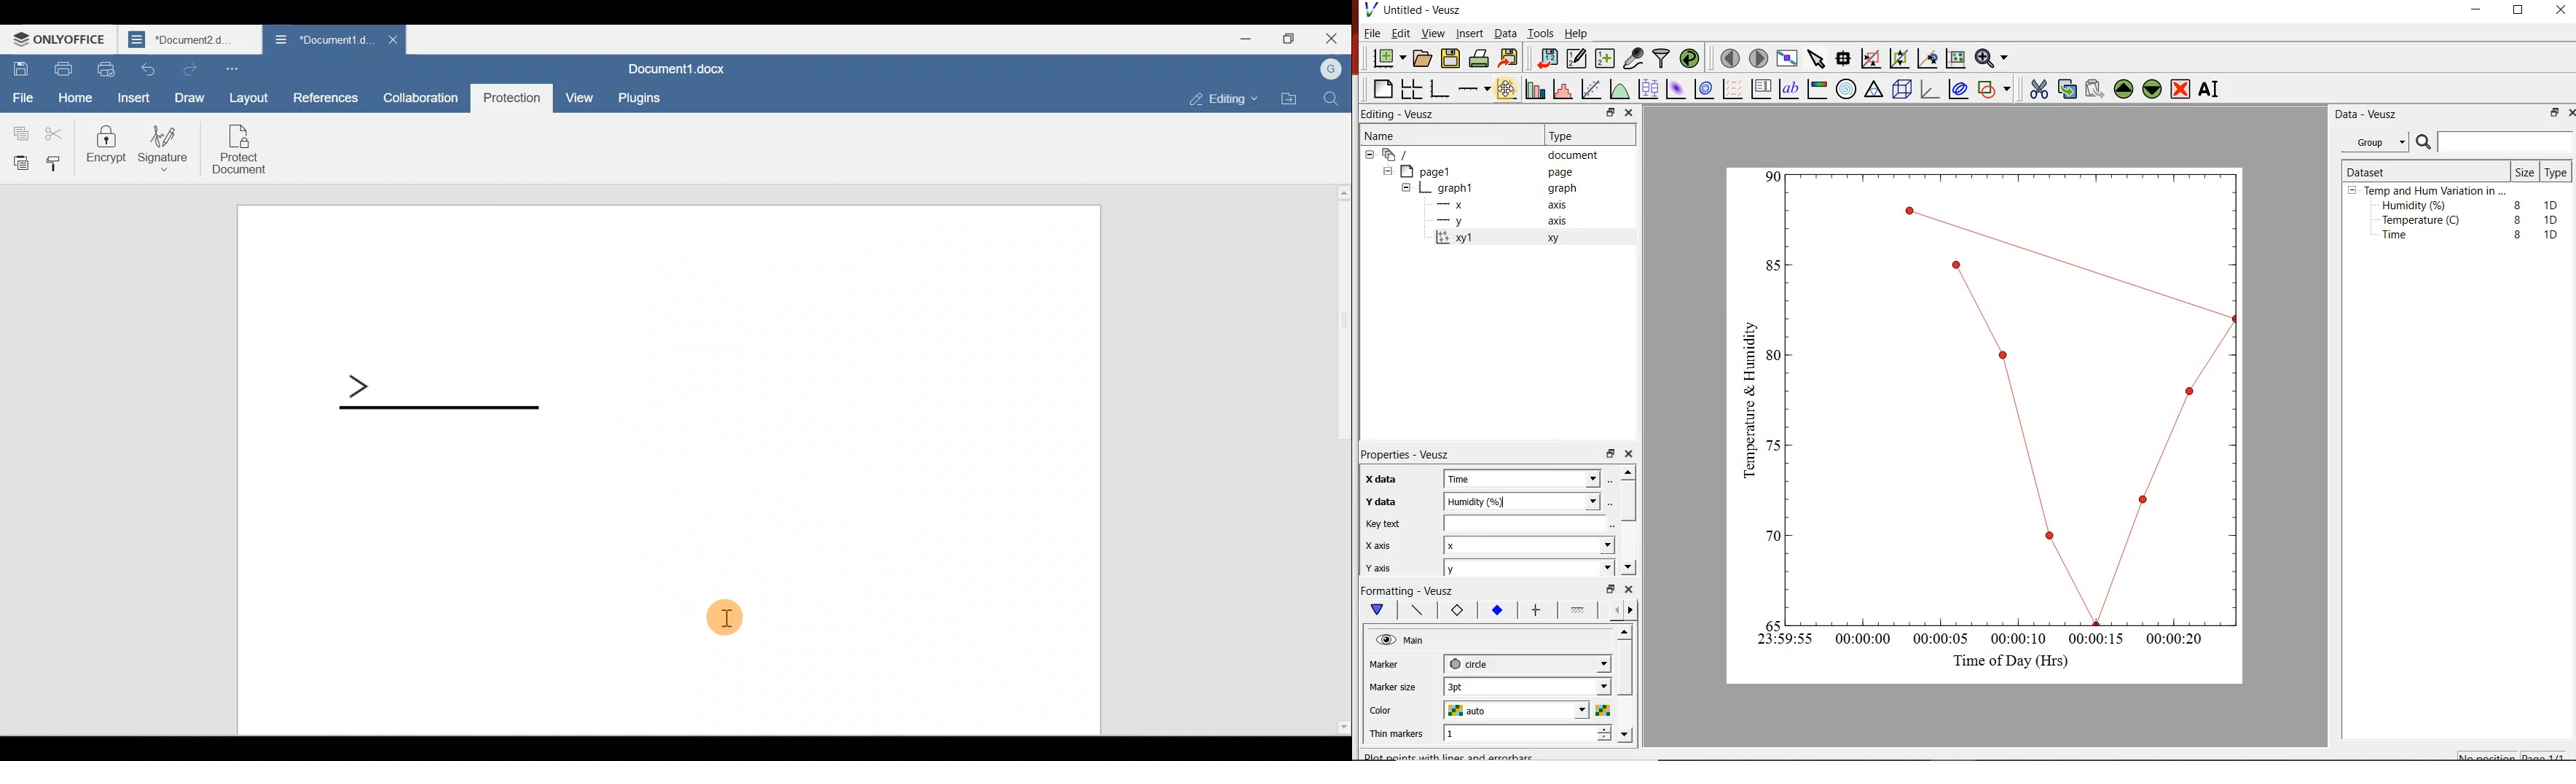 Image resolution: width=2576 pixels, height=784 pixels. Describe the element at coordinates (1484, 502) in the screenshot. I see `Humidity (%)` at that location.